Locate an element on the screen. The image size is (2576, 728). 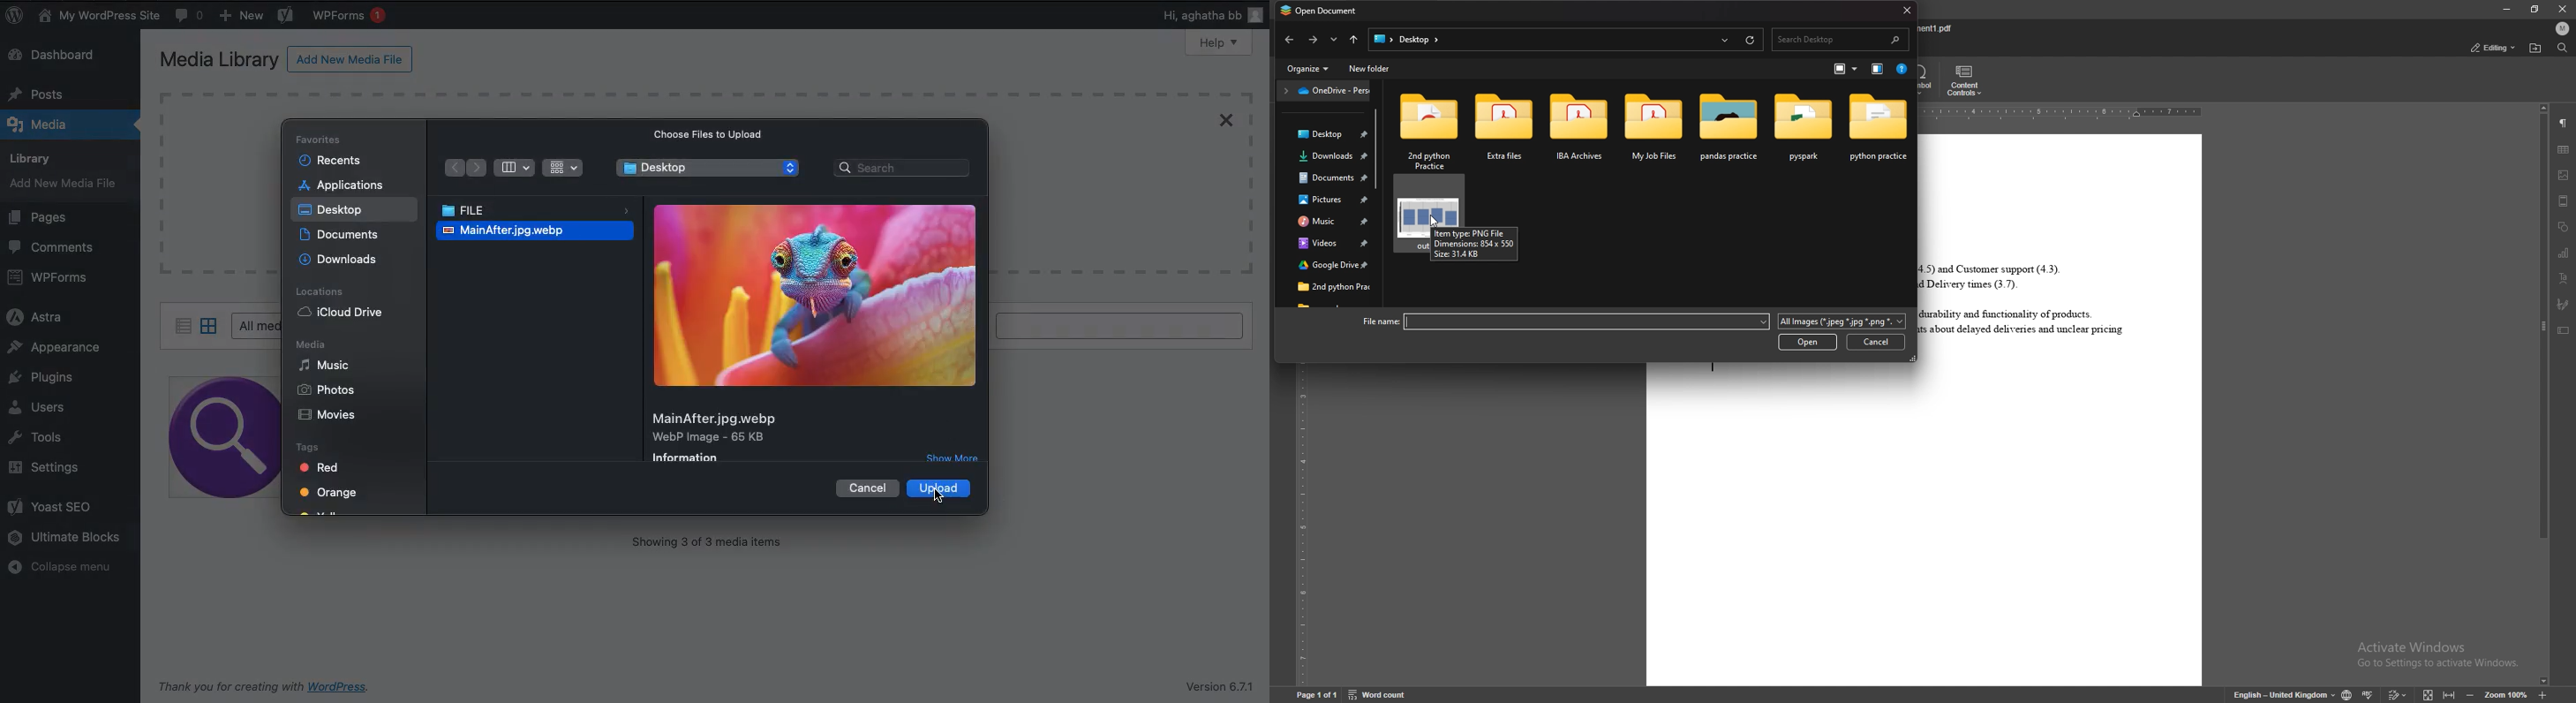
image 1 is located at coordinates (222, 437).